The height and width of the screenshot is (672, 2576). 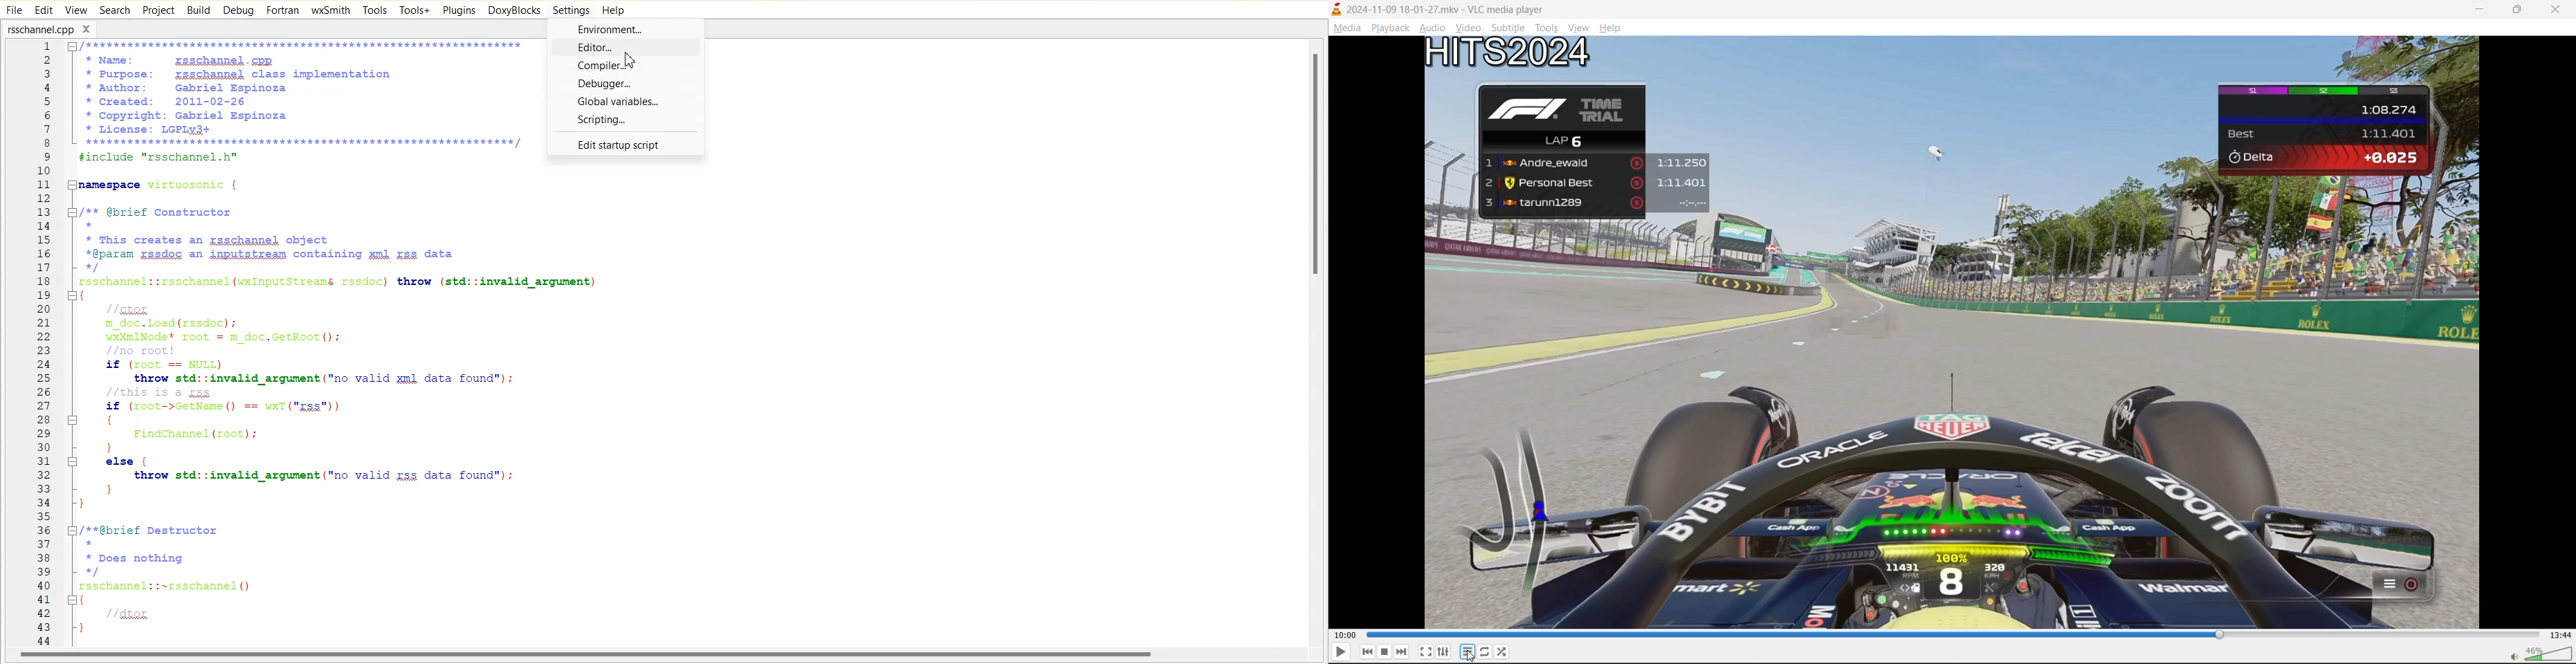 What do you see at coordinates (2544, 654) in the screenshot?
I see `volume` at bounding box center [2544, 654].